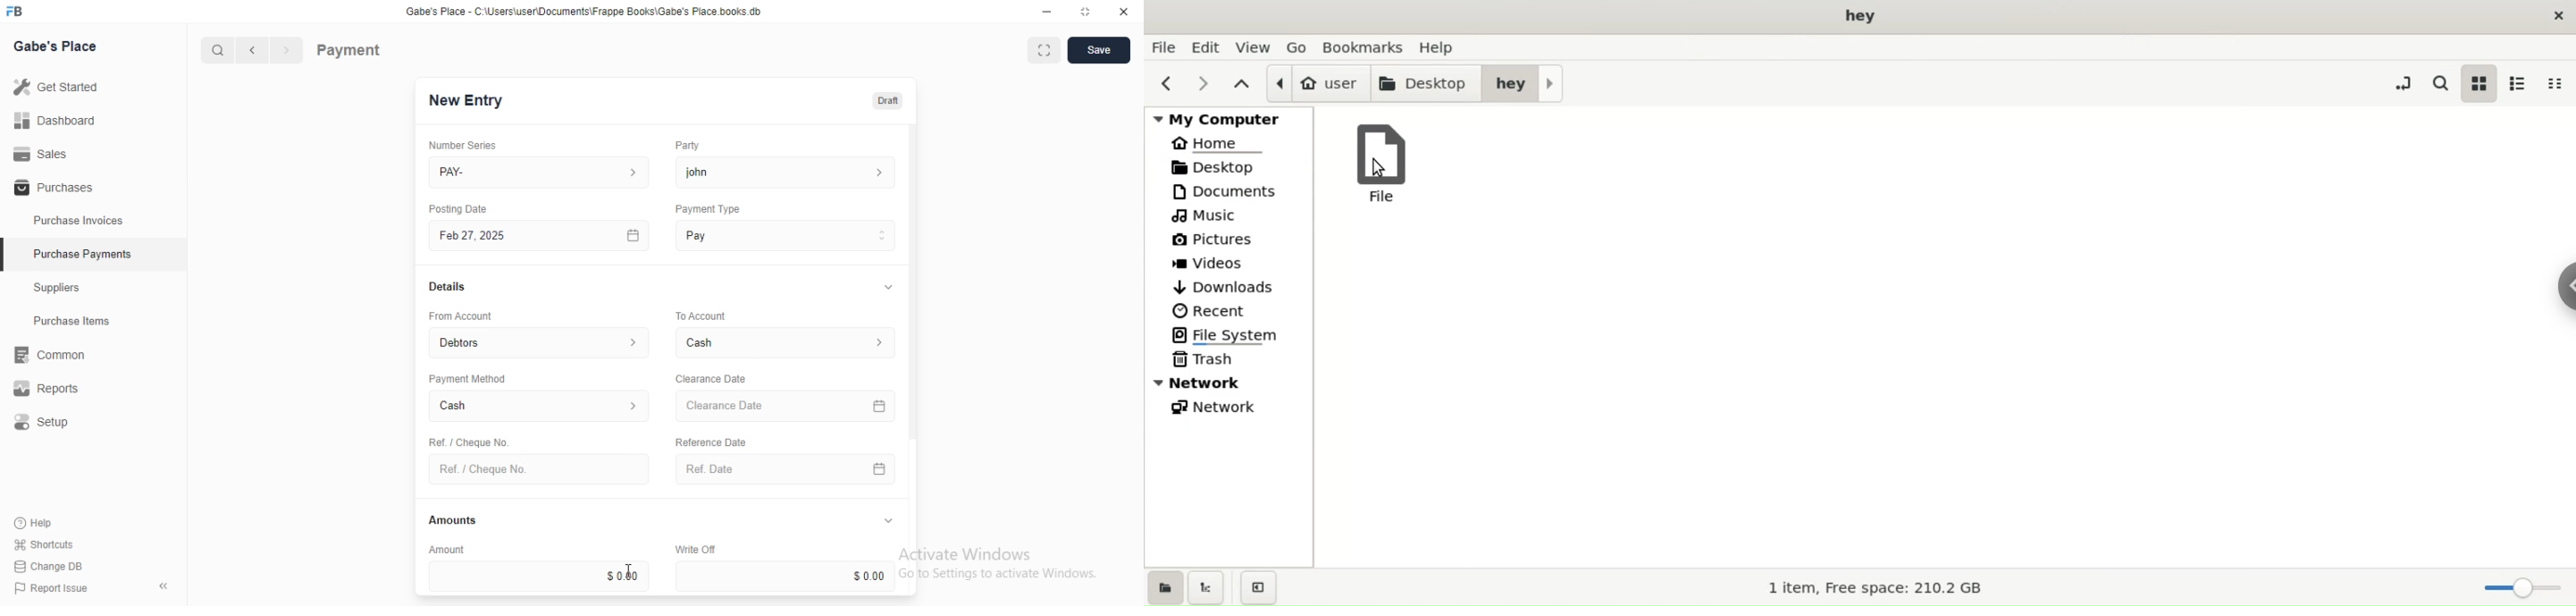 Image resolution: width=2576 pixels, height=616 pixels. Describe the element at coordinates (36, 524) in the screenshot. I see `Help` at that location.